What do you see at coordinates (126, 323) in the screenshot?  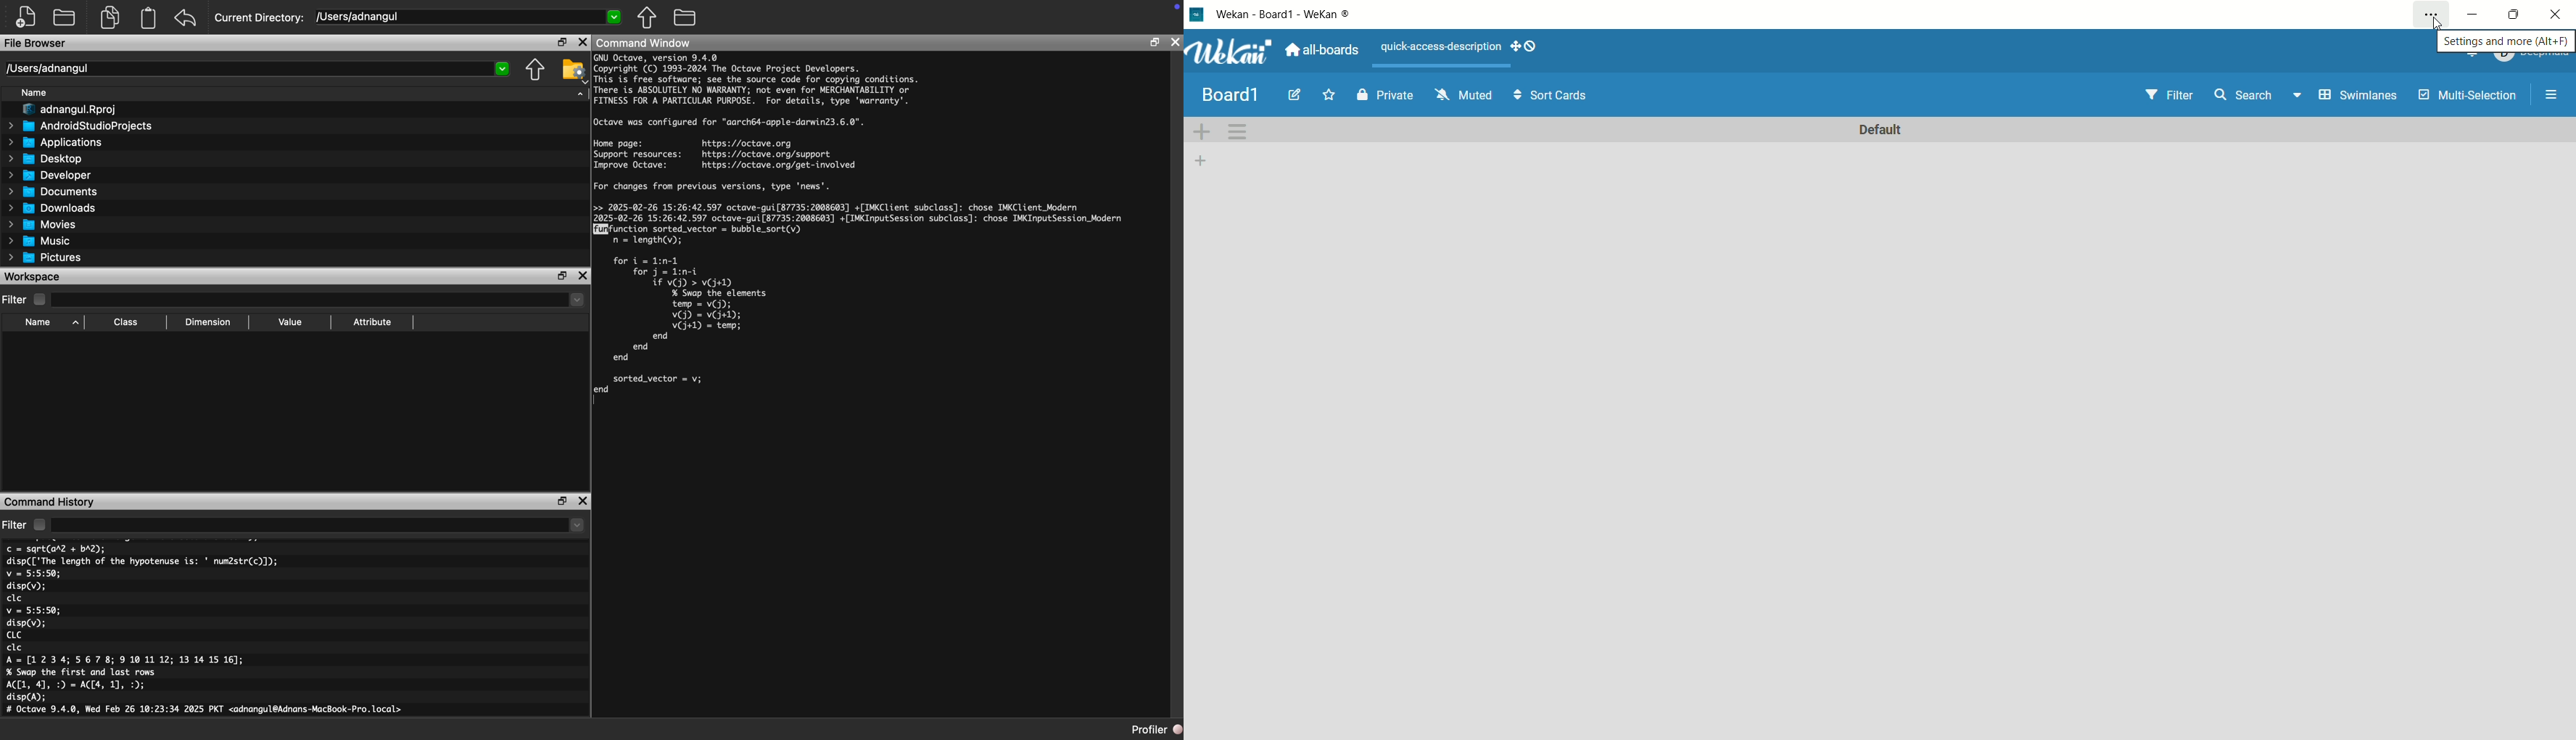 I see `Class` at bounding box center [126, 323].